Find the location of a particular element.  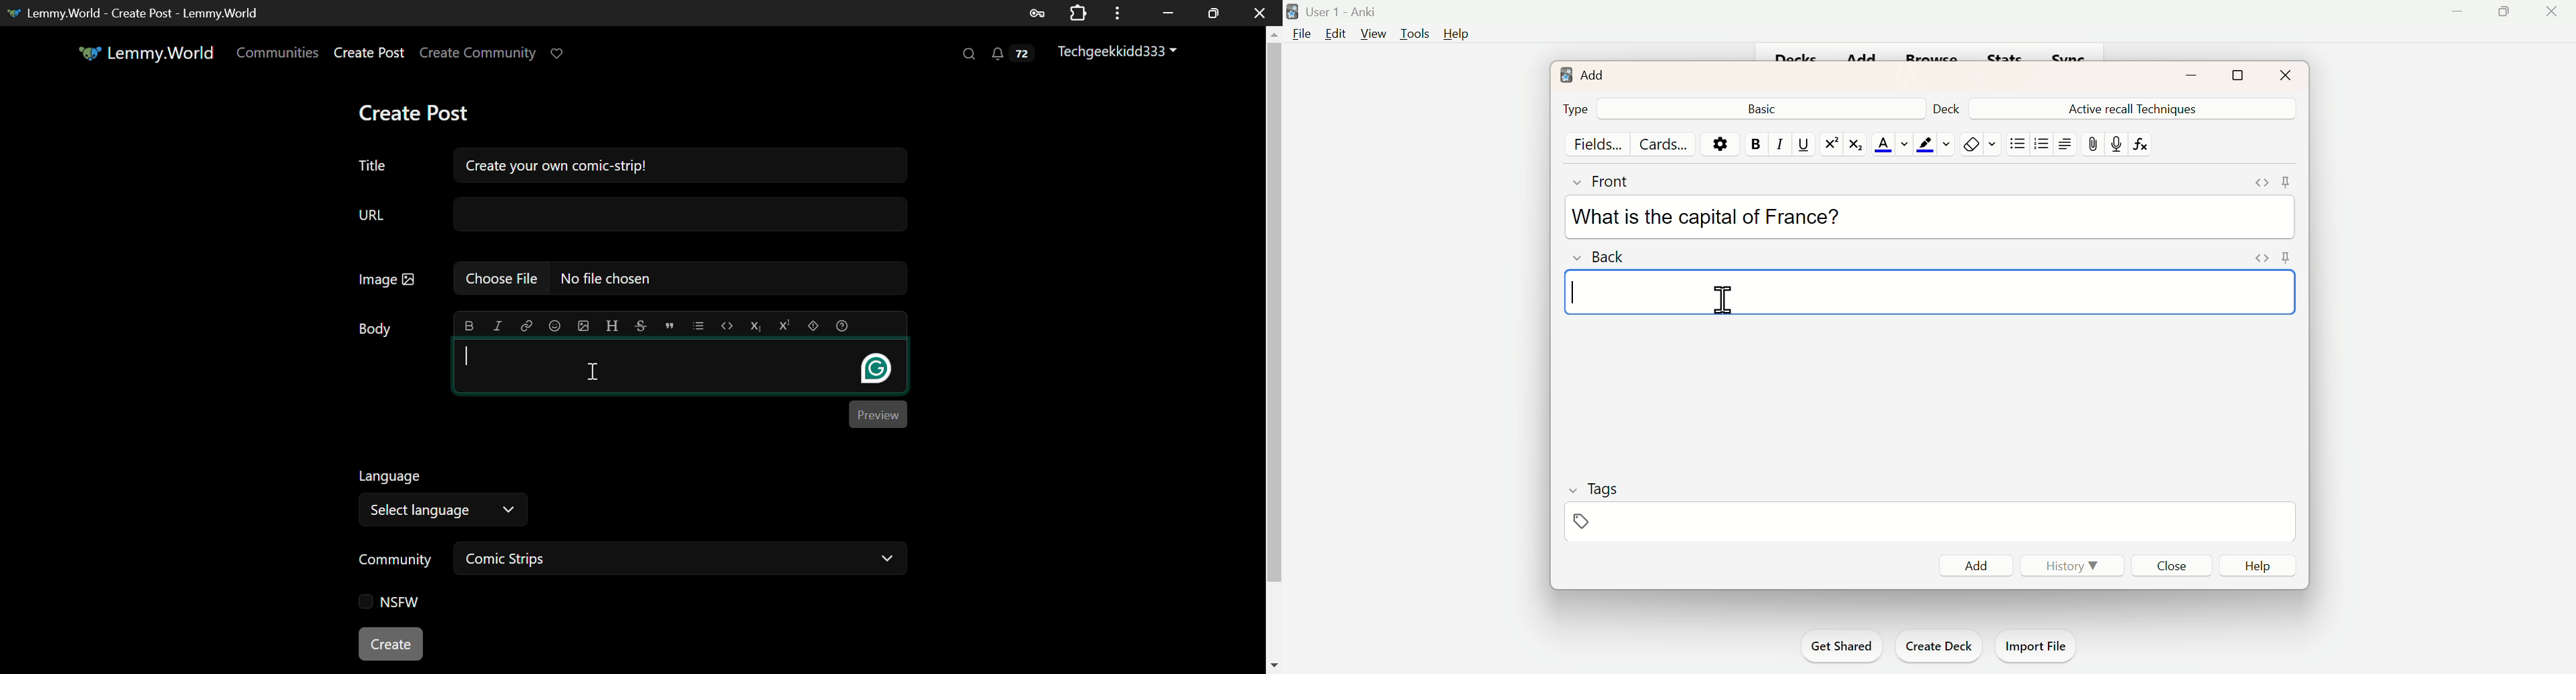

Add is located at coordinates (1592, 74).